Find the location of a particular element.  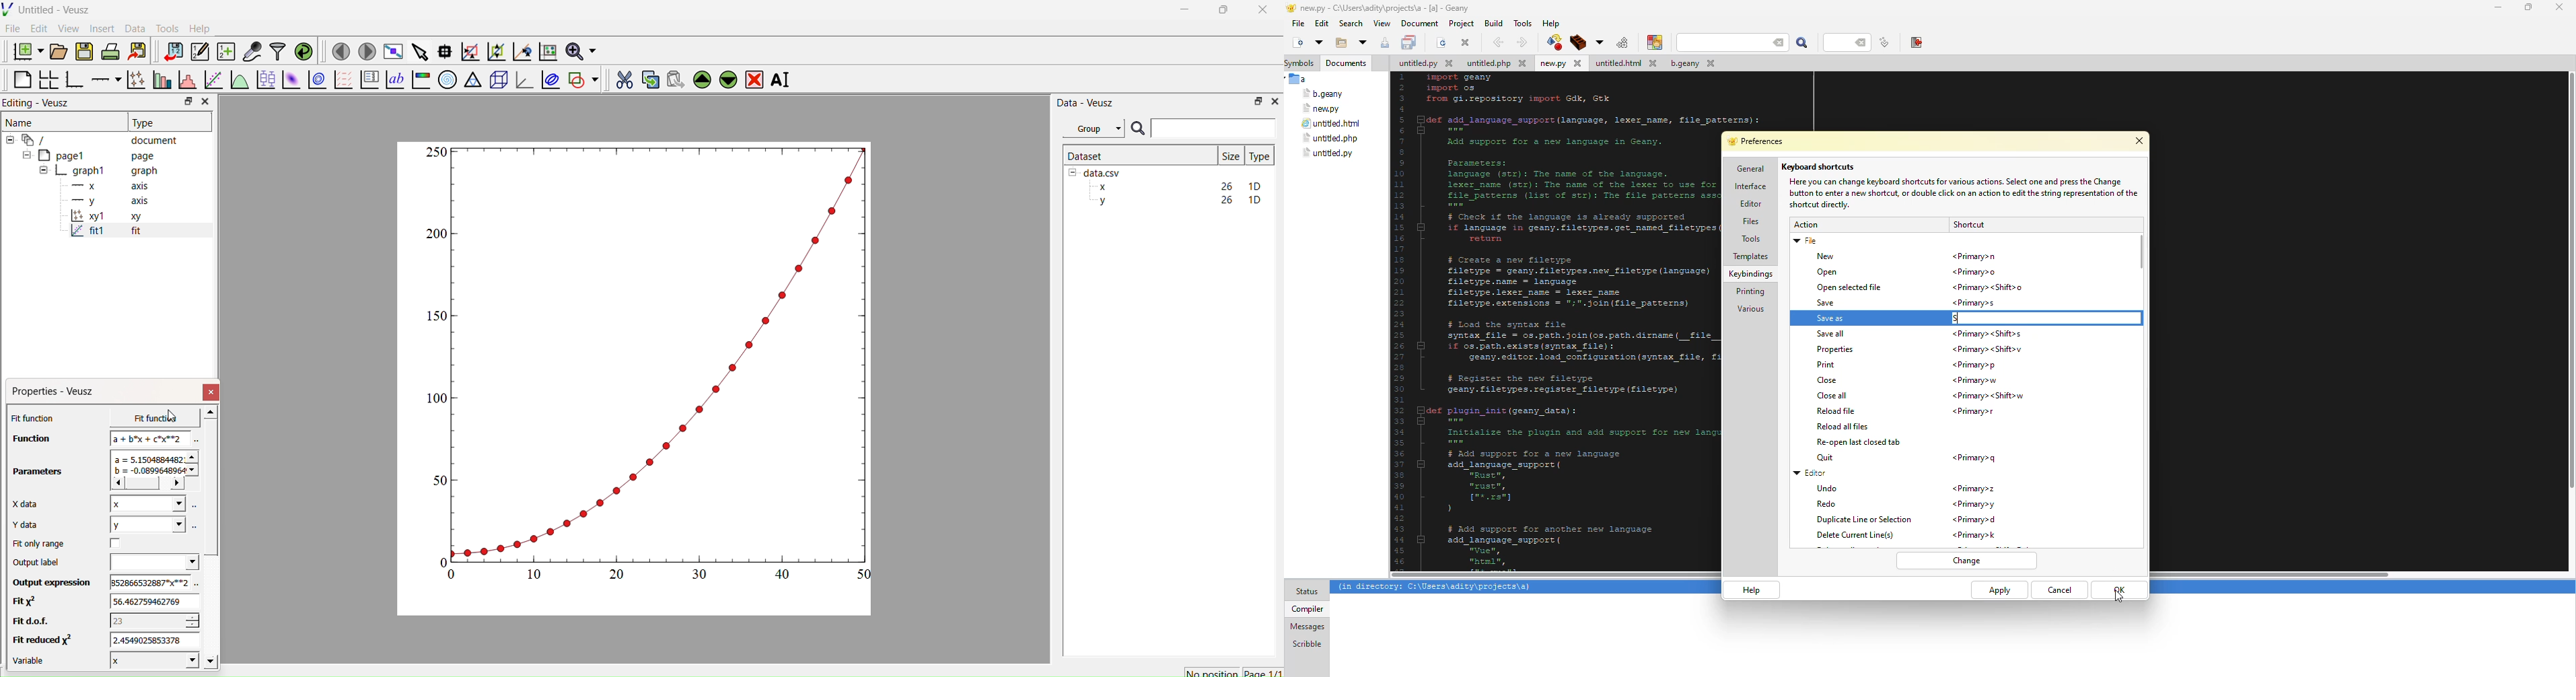

New Document is located at coordinates (25, 50).